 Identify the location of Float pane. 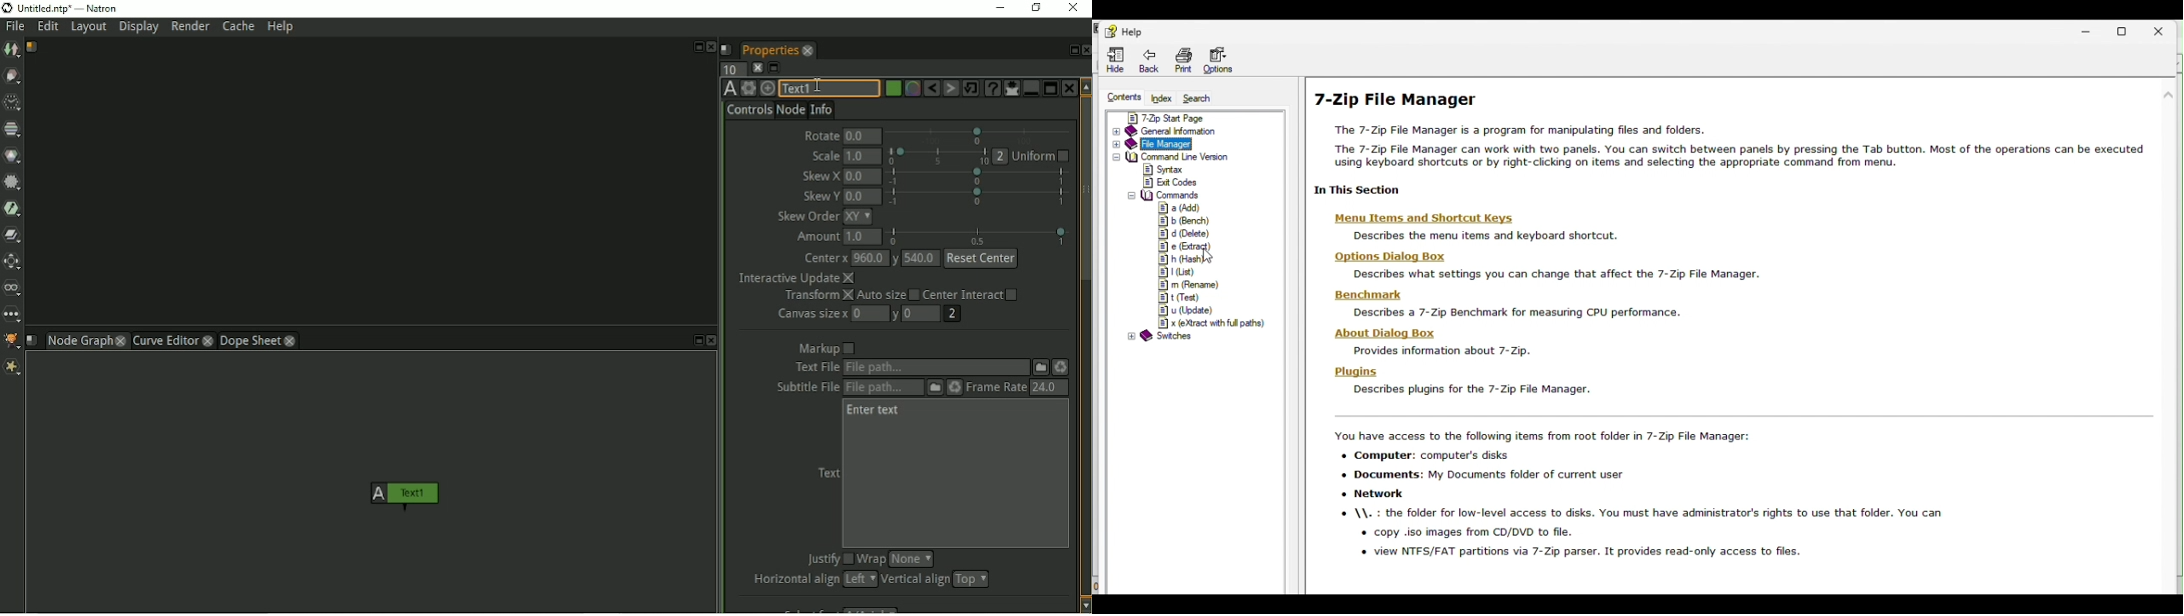
(1071, 50).